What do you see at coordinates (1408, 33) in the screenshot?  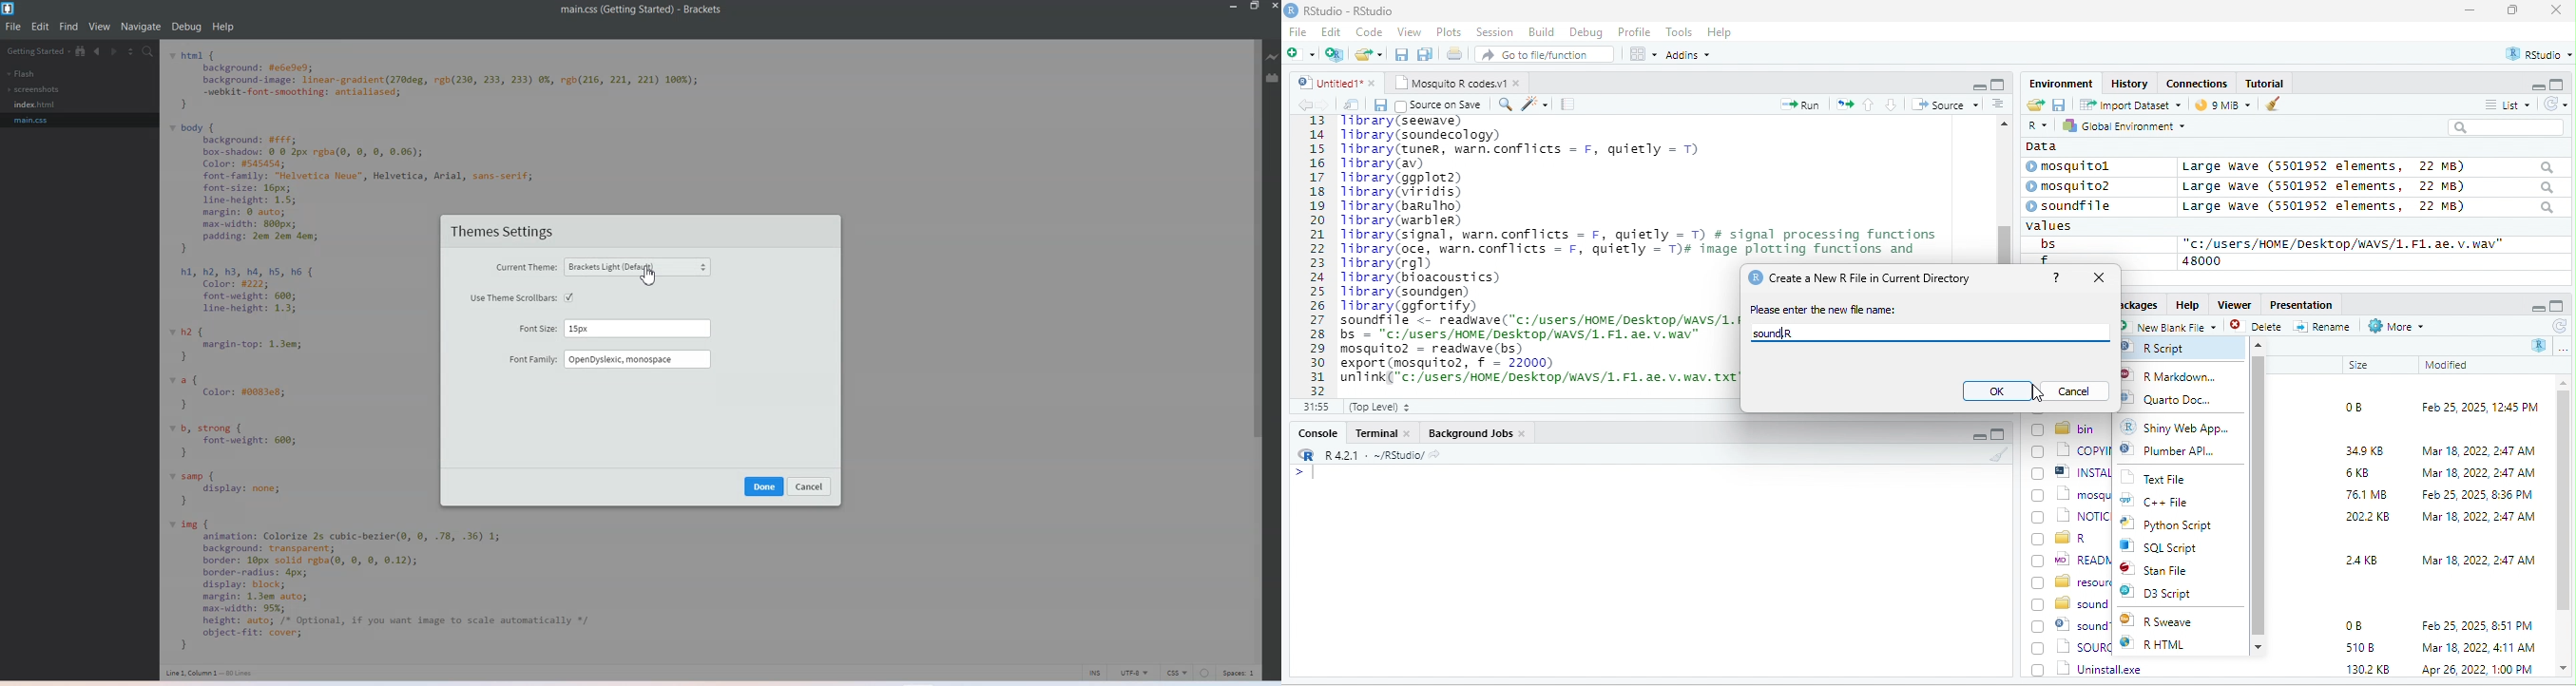 I see `View` at bounding box center [1408, 33].